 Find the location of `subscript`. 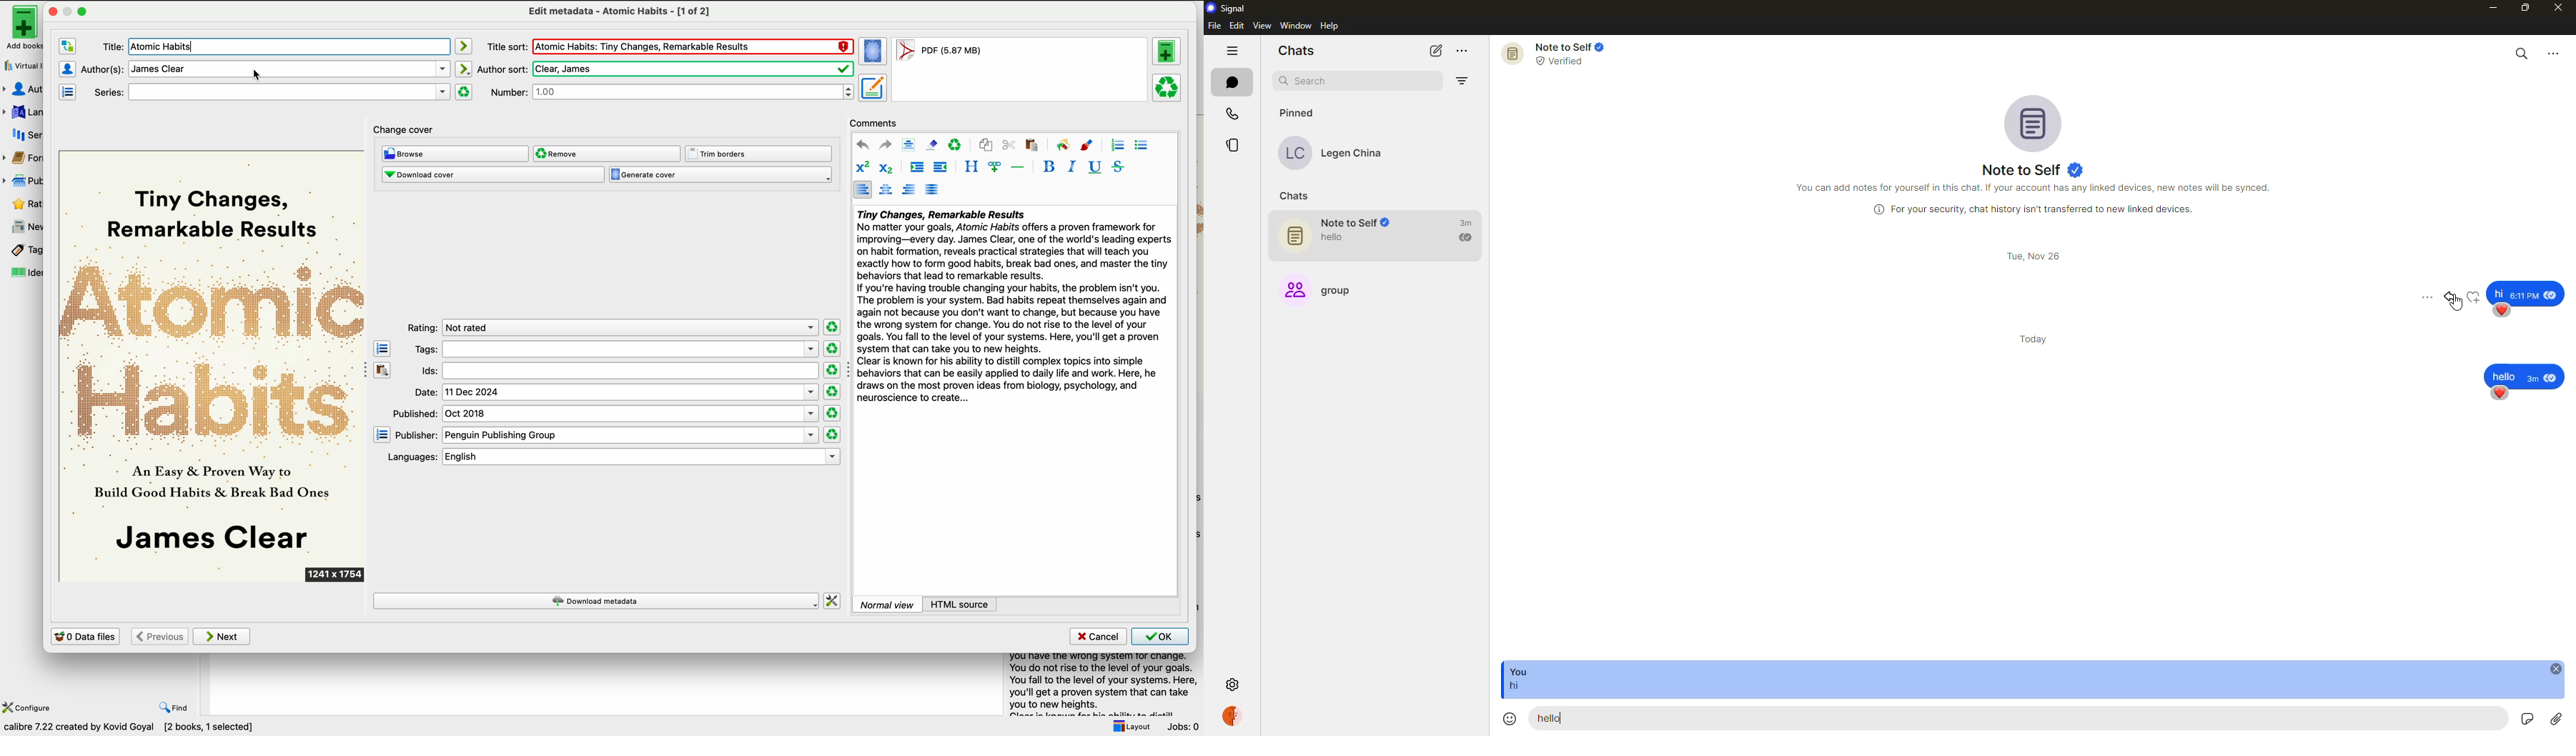

subscript is located at coordinates (889, 168).